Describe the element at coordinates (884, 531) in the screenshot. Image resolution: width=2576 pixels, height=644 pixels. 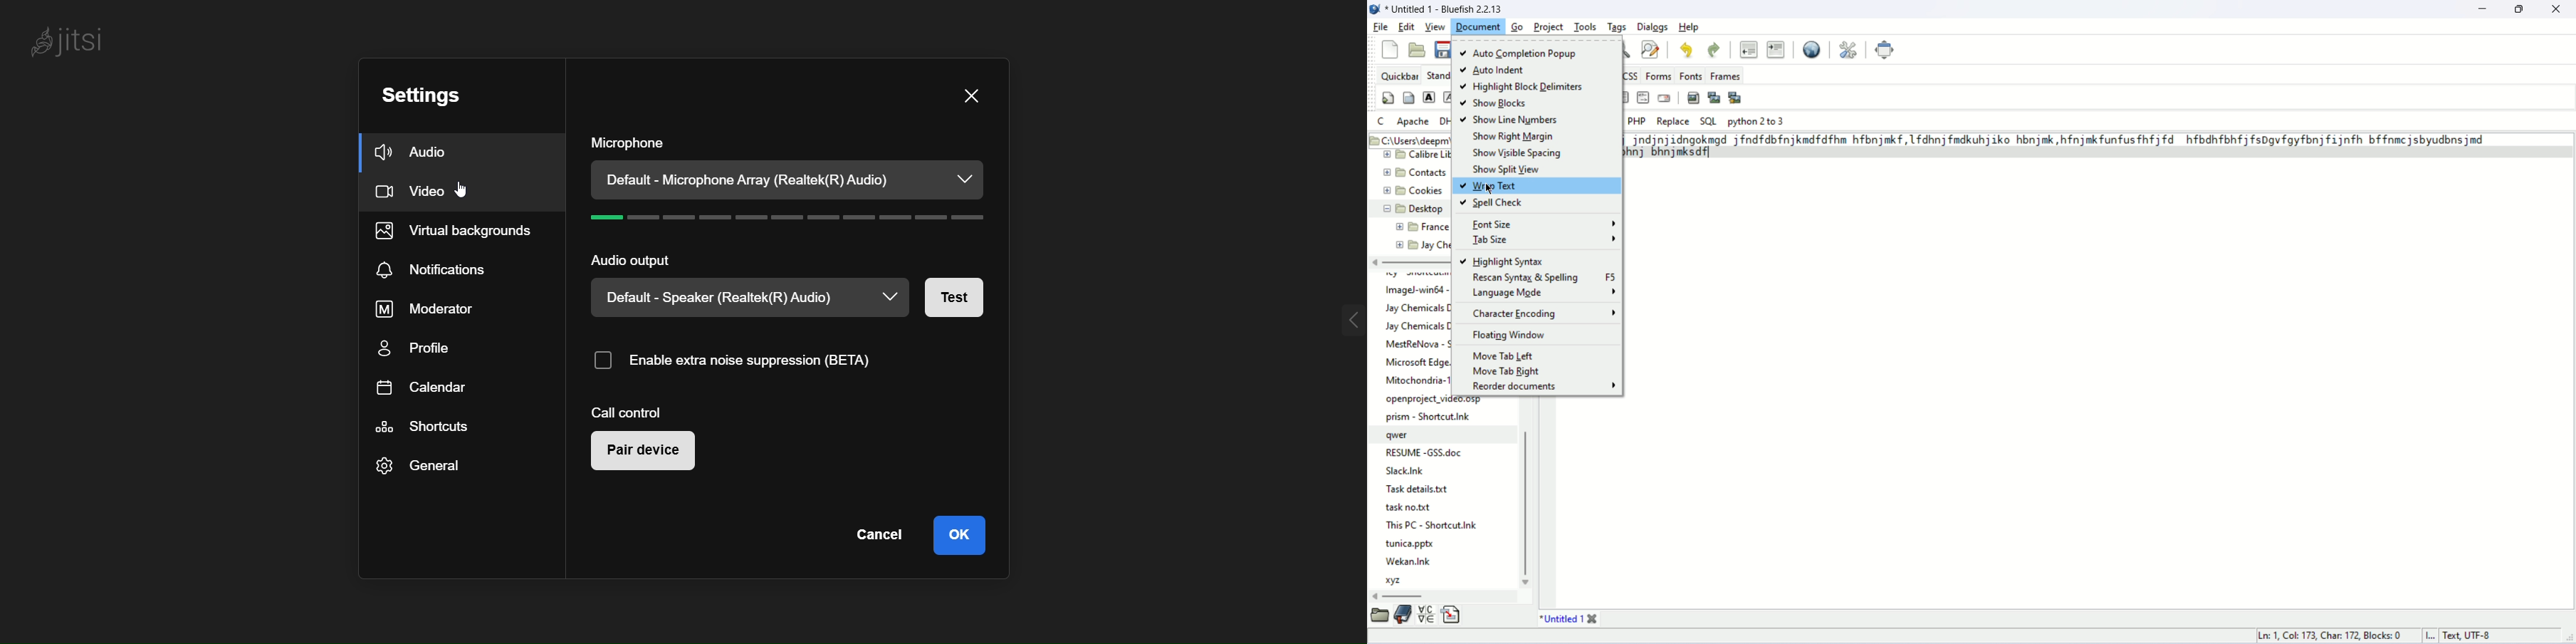
I see `cancel` at that location.